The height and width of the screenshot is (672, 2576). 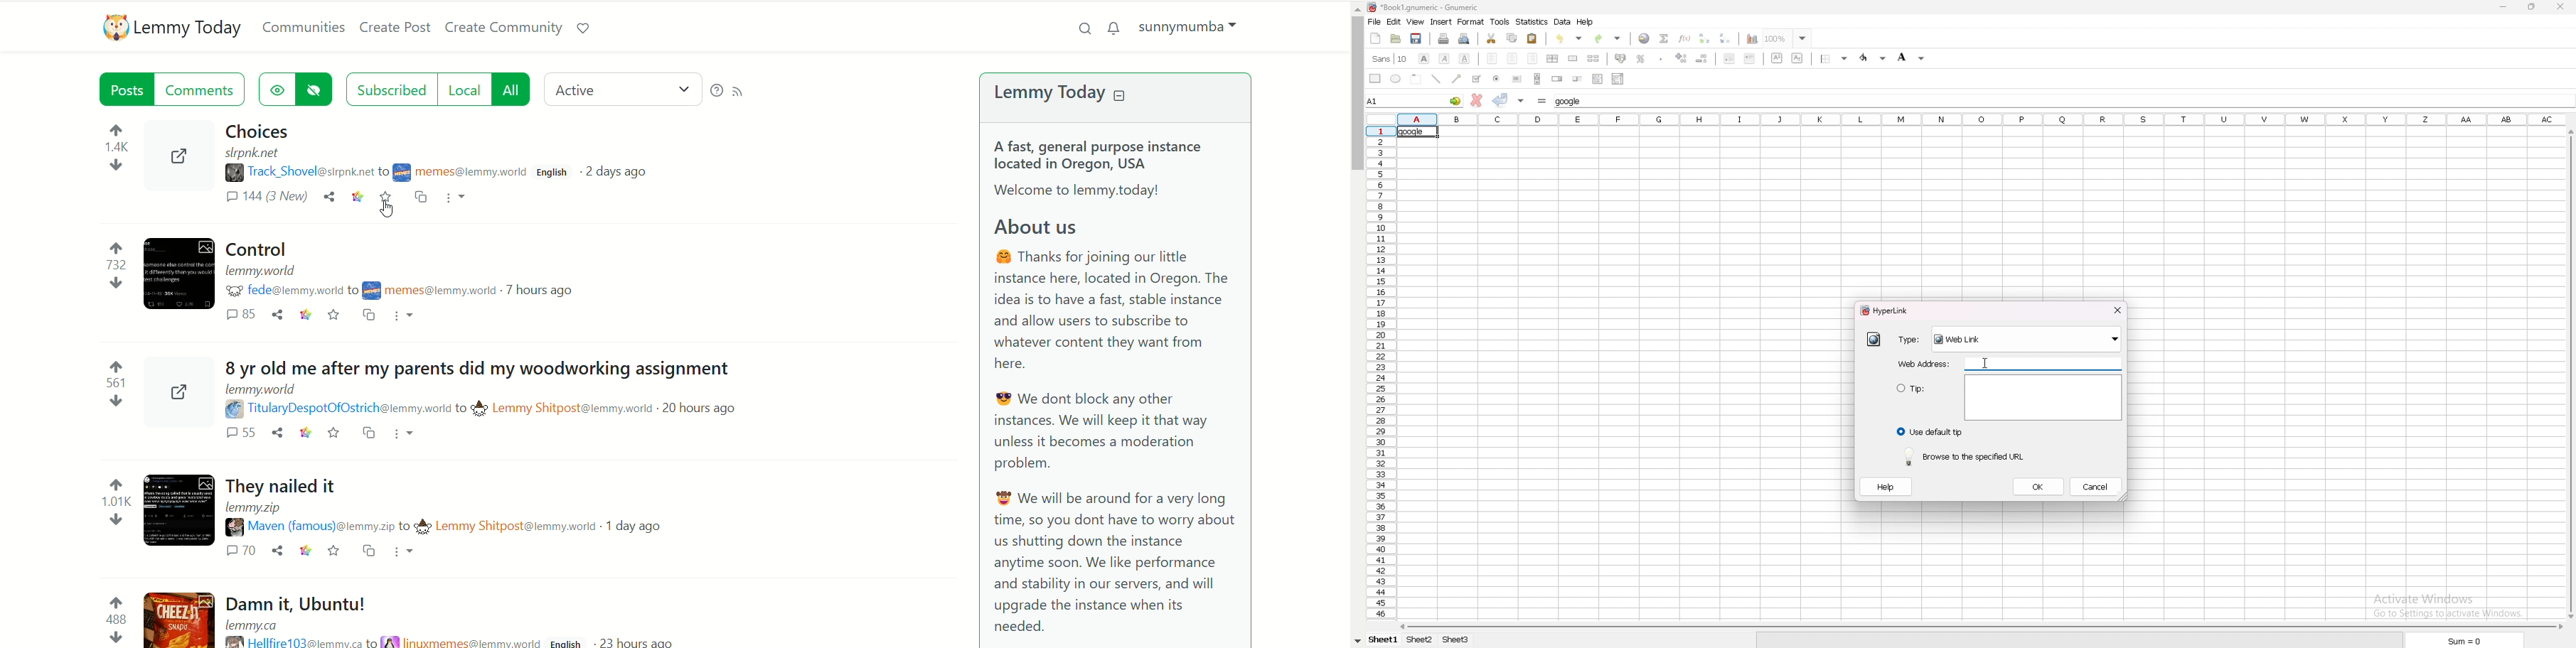 I want to click on centre horizontally, so click(x=1553, y=58).